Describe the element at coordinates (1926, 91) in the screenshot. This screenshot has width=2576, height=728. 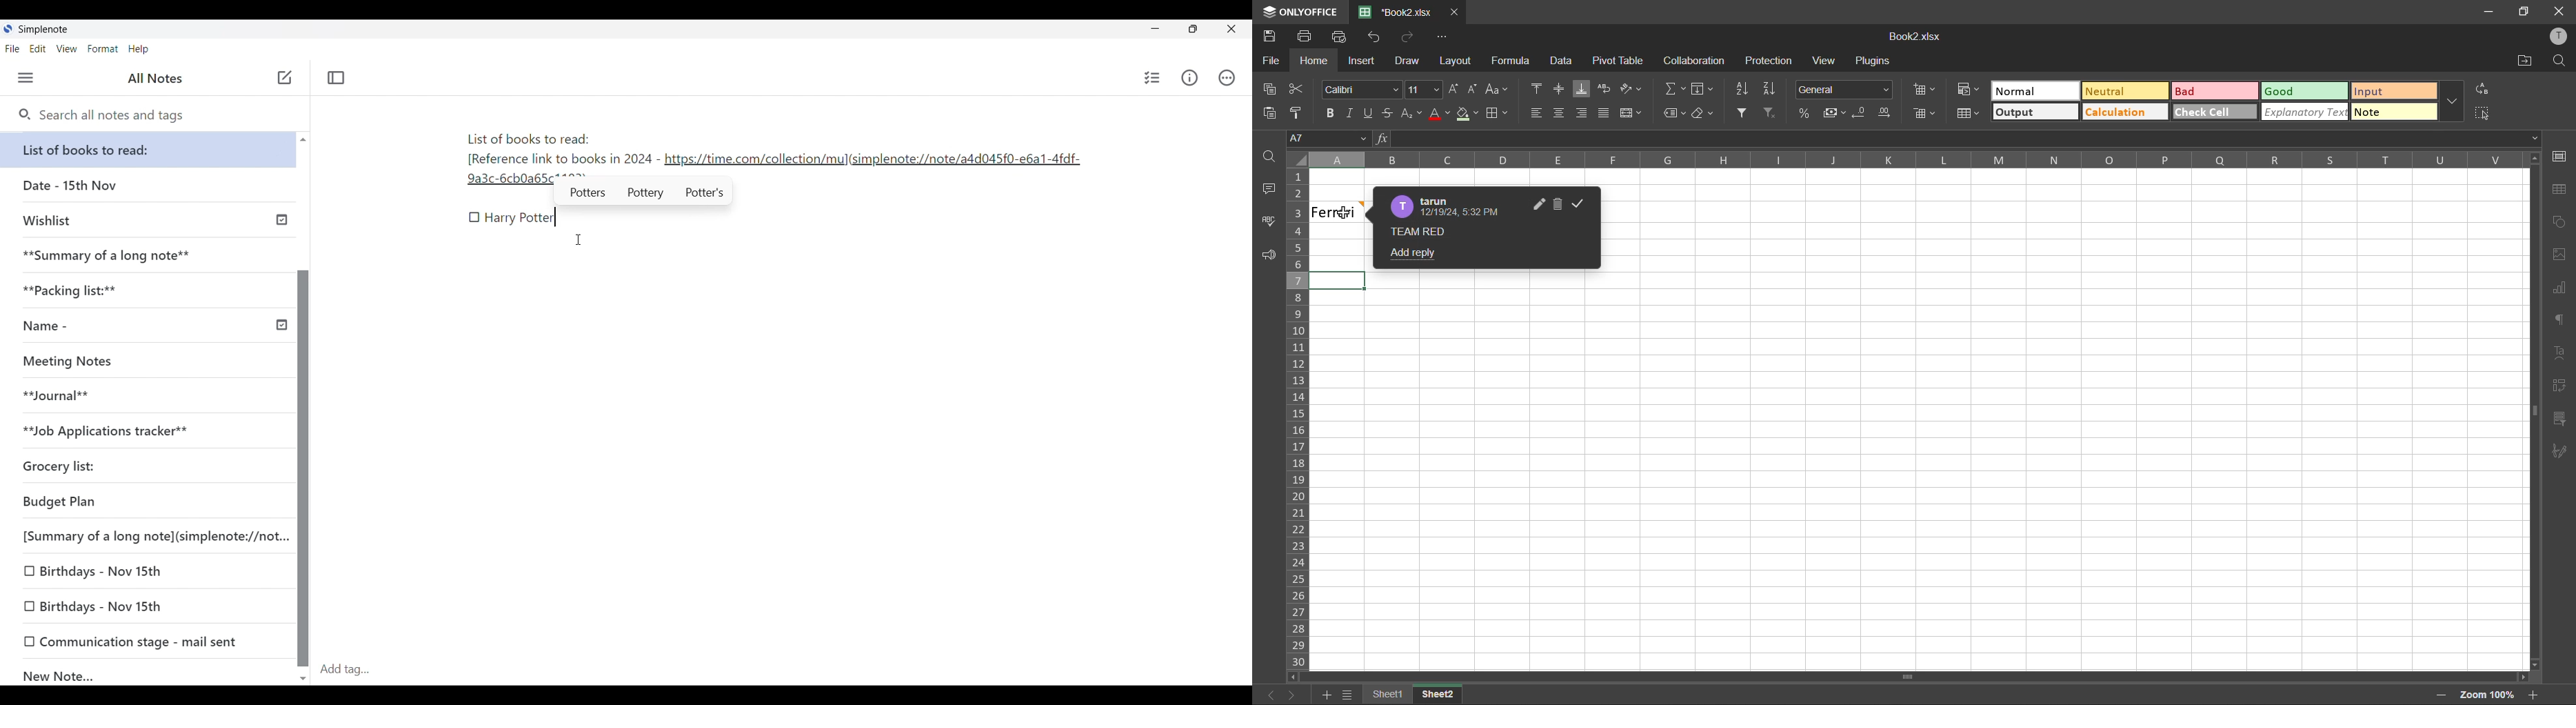
I see `insert cells` at that location.